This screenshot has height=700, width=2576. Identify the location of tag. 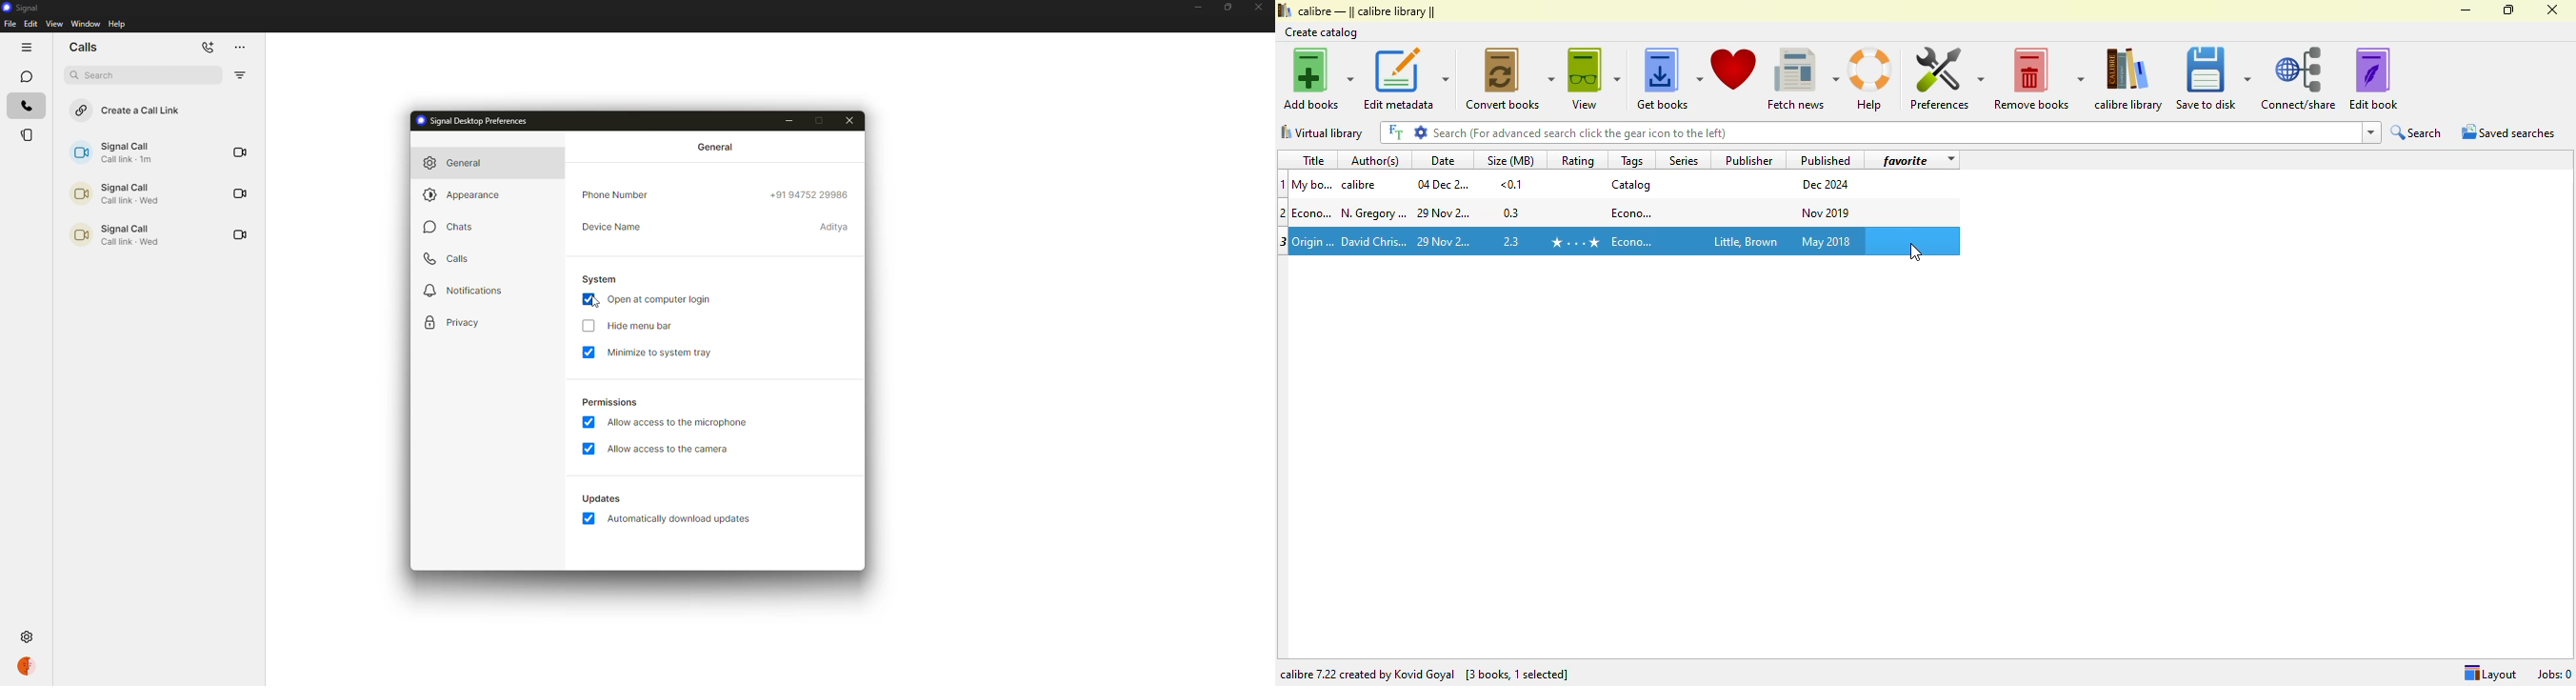
(1634, 242).